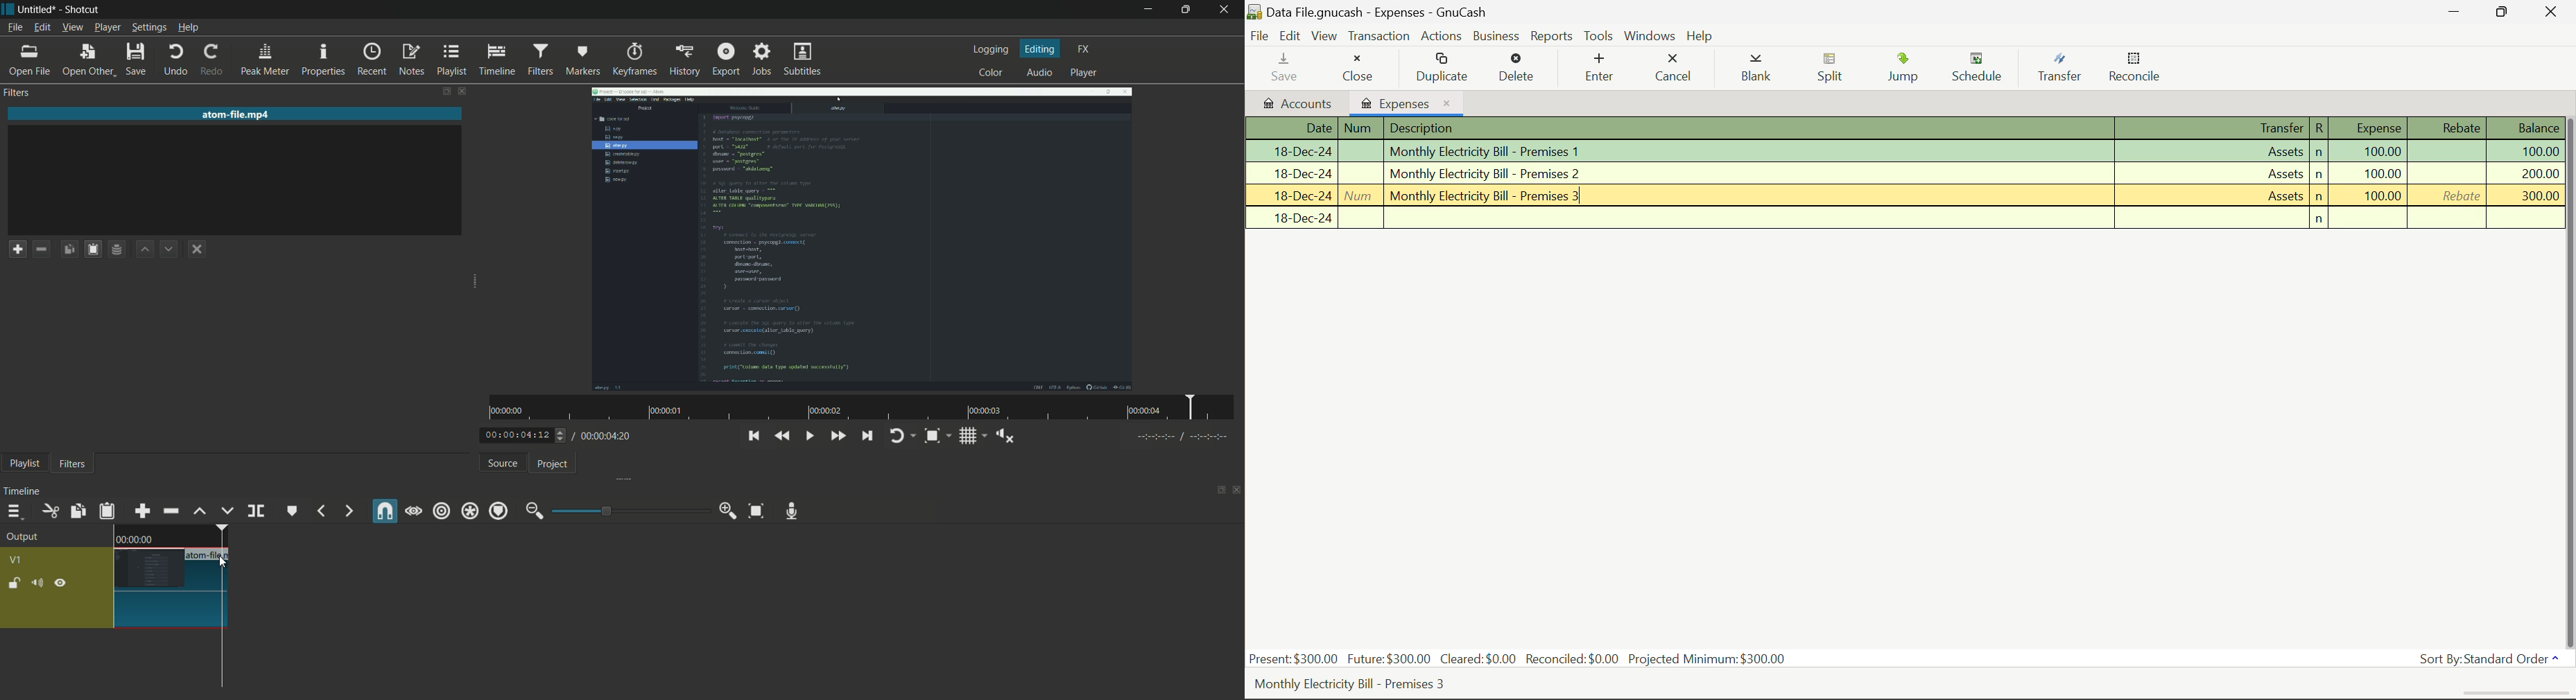  Describe the element at coordinates (322, 511) in the screenshot. I see `previous marker` at that location.